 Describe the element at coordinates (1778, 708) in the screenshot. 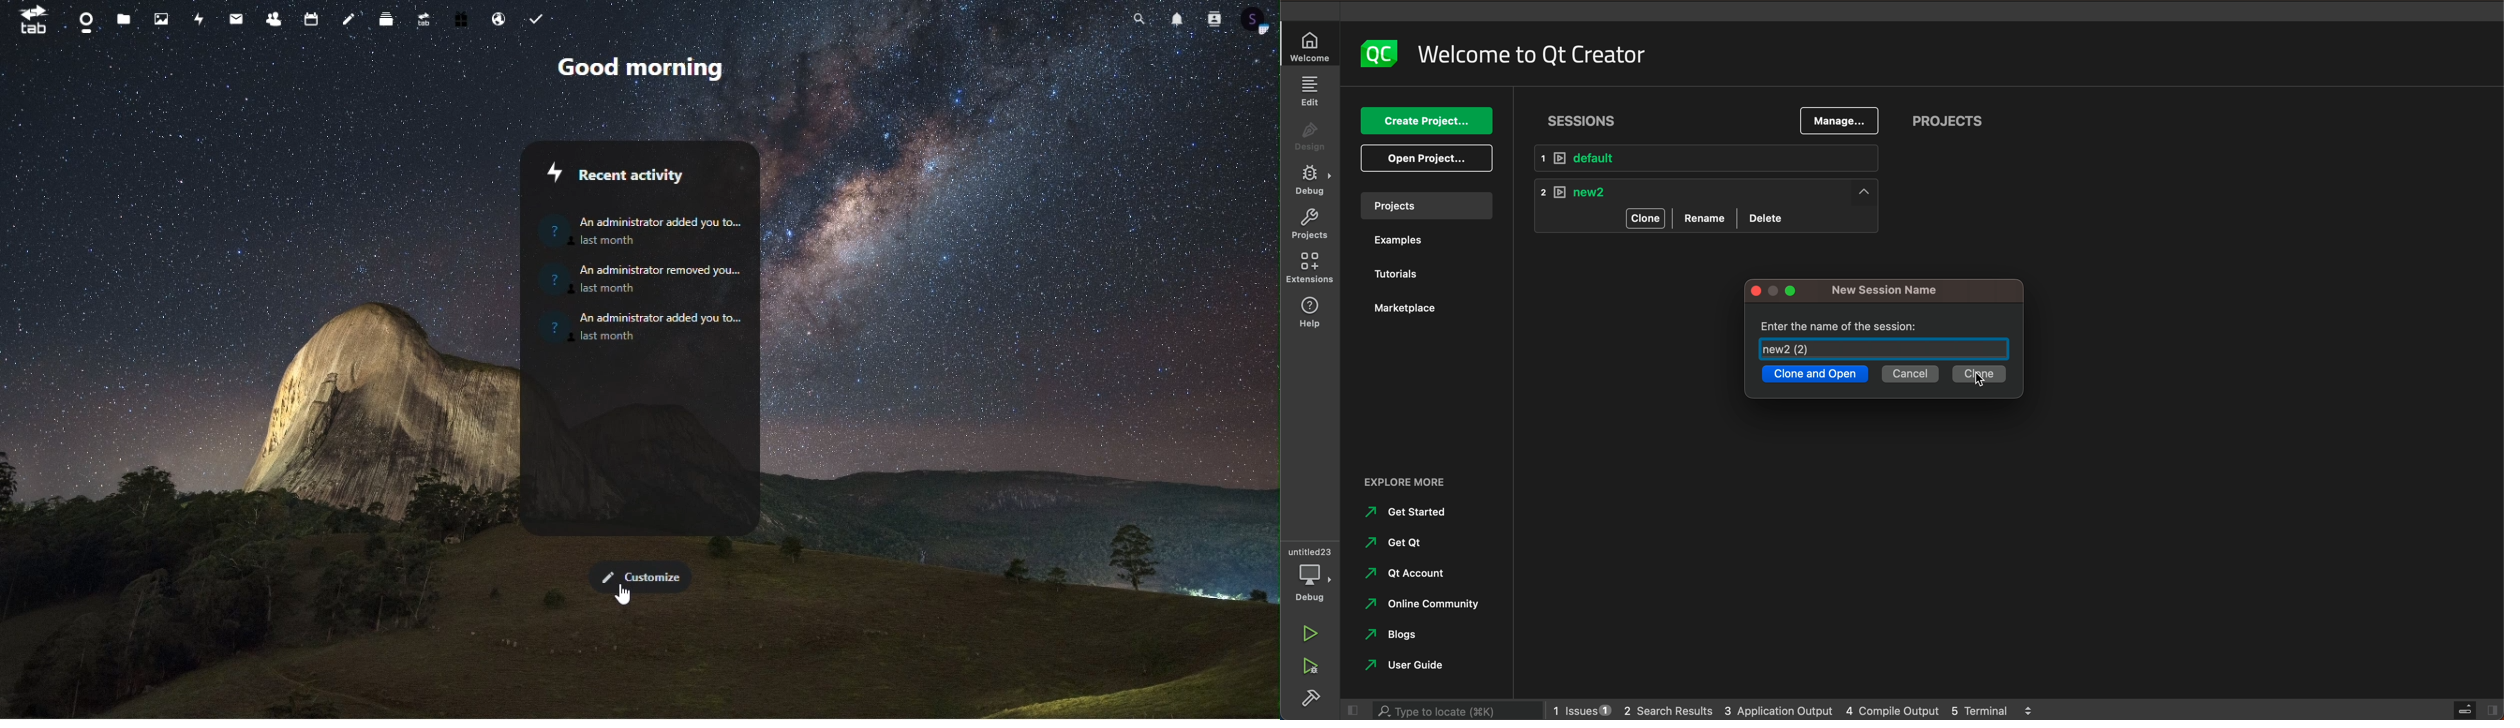

I see `application output` at that location.